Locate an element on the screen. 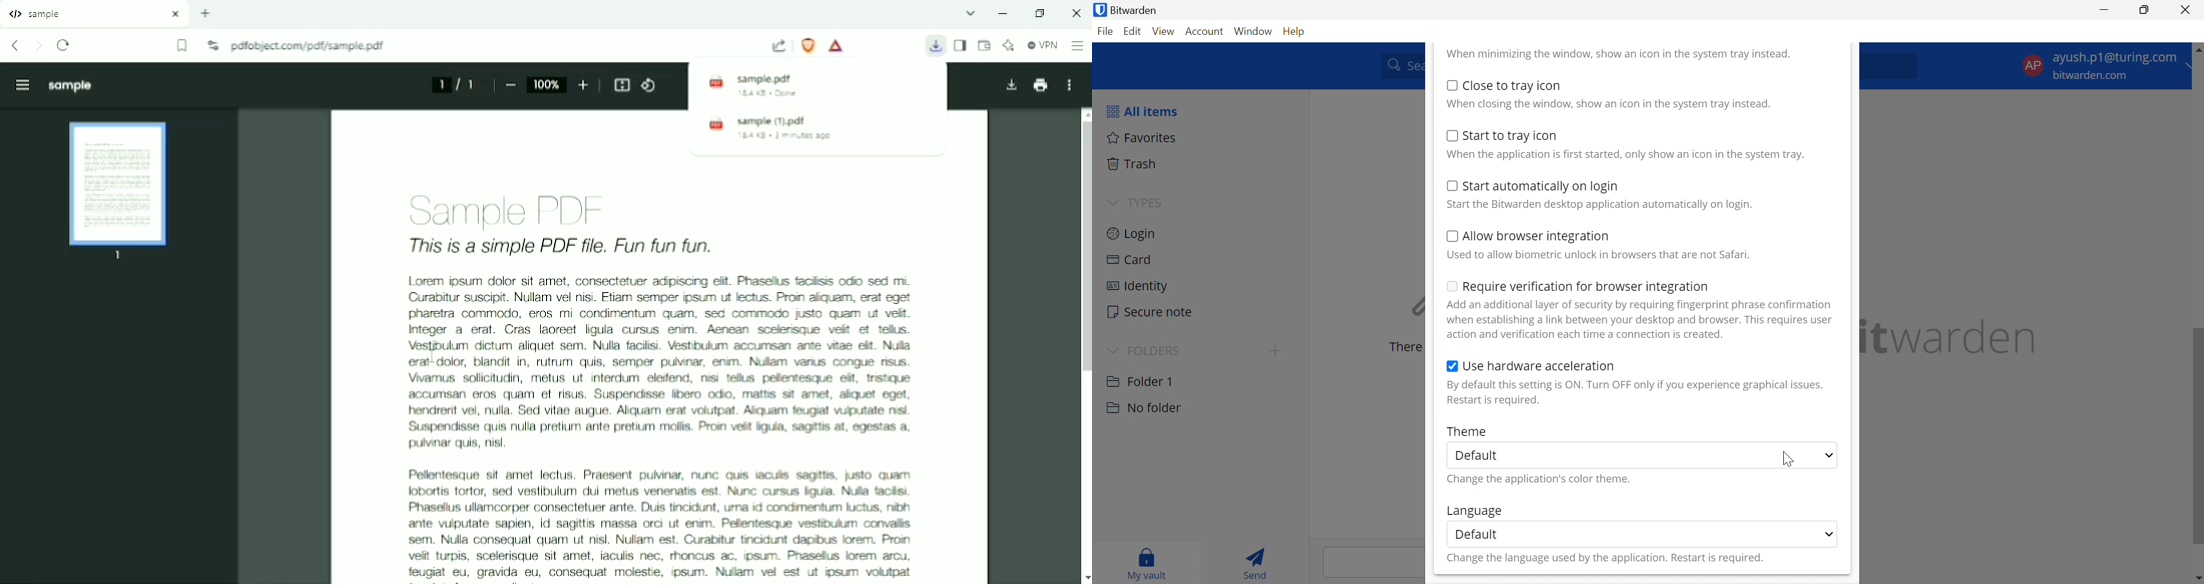 The image size is (2212, 588). Sample PDF is located at coordinates (511, 204).